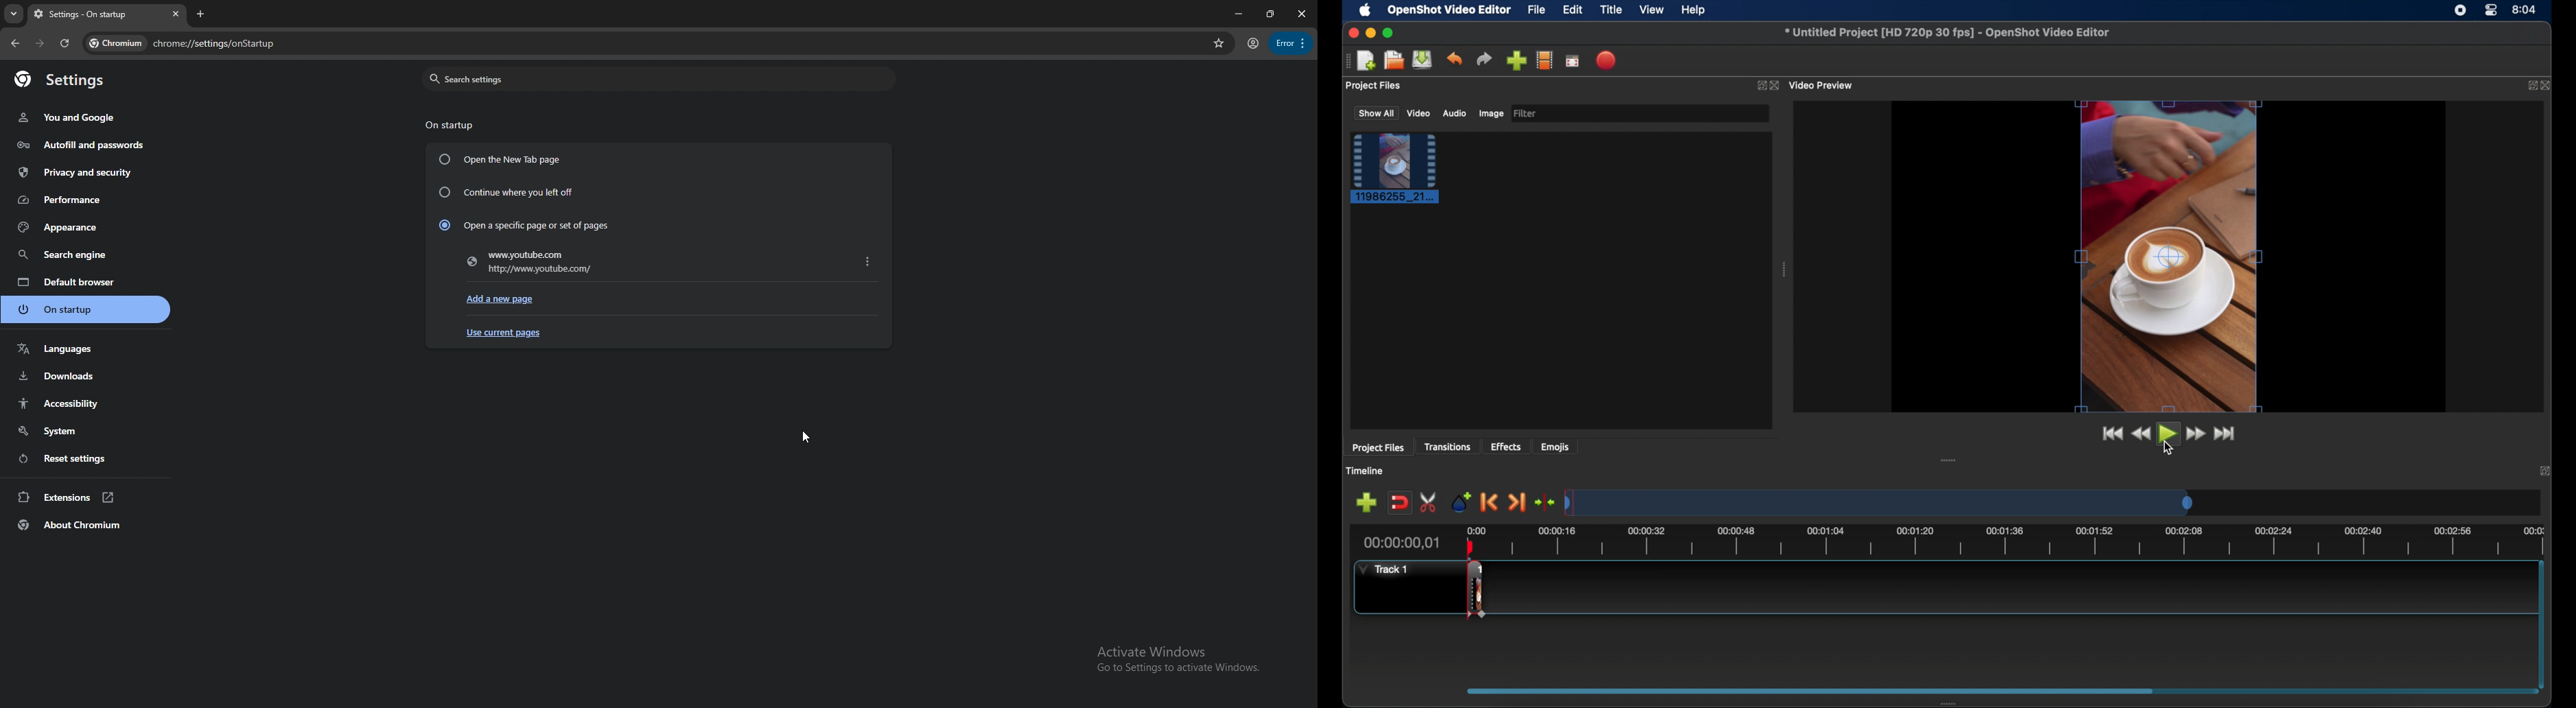 The width and height of the screenshot is (2576, 728). I want to click on minimize, so click(1371, 33).